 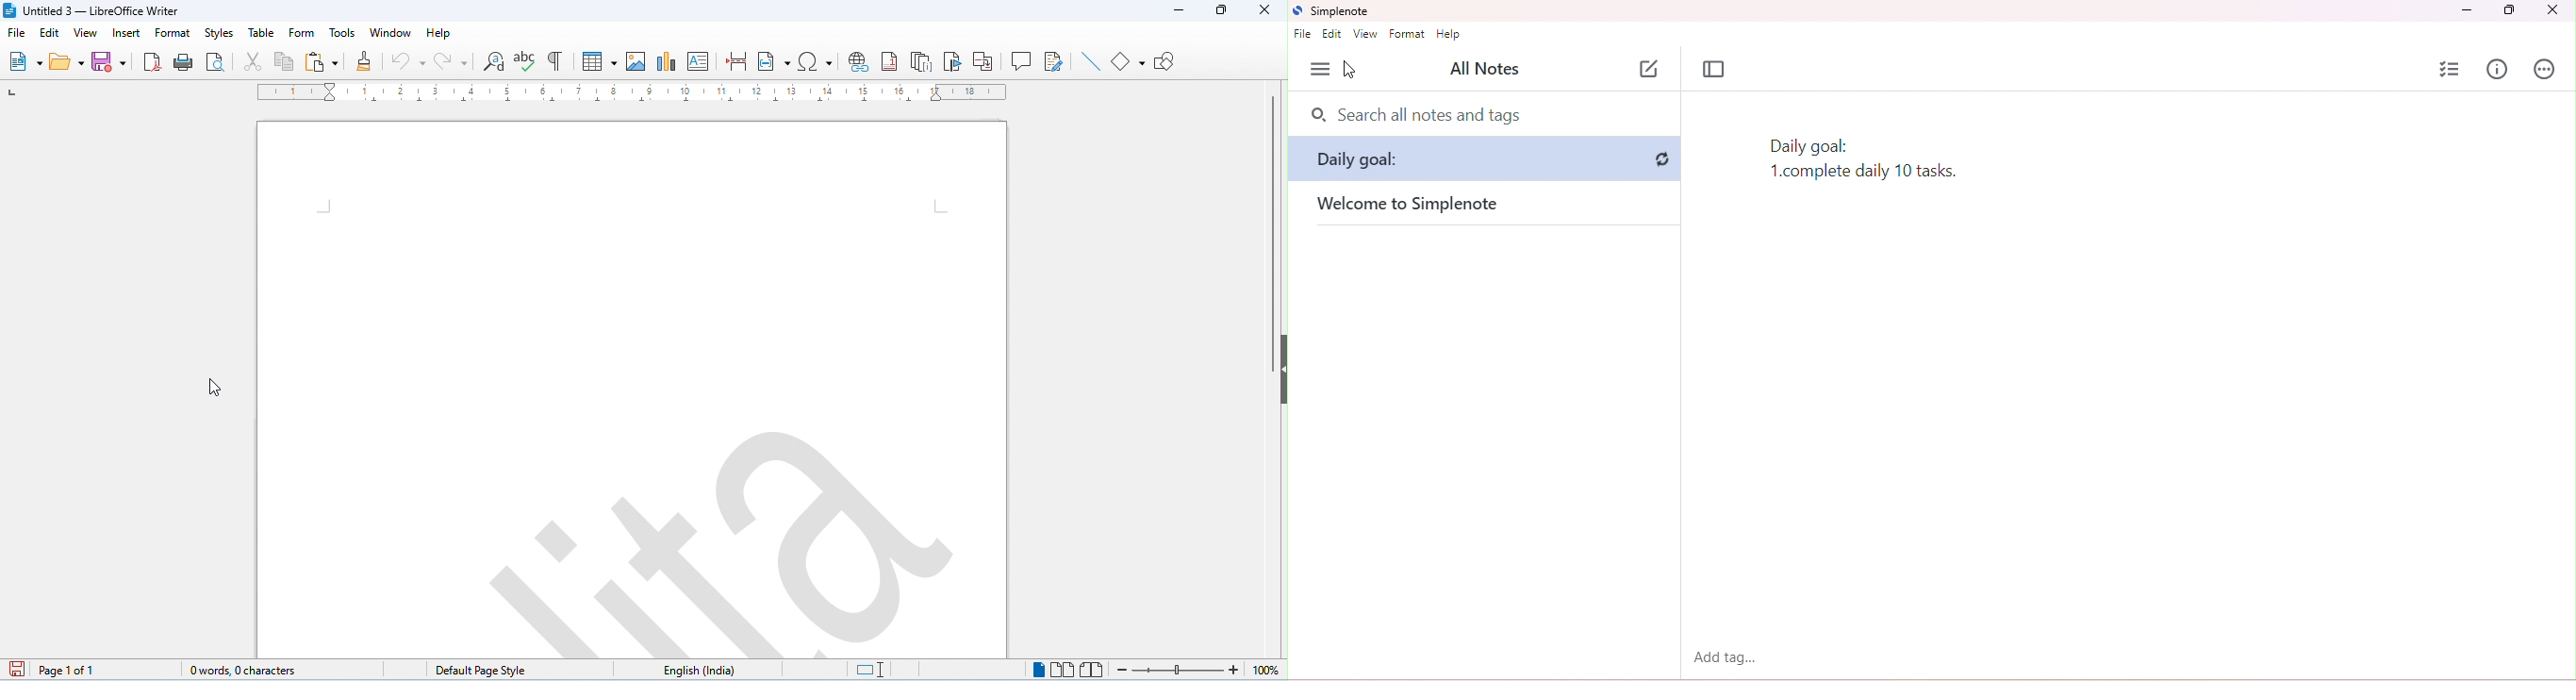 What do you see at coordinates (109, 61) in the screenshot?
I see `save` at bounding box center [109, 61].